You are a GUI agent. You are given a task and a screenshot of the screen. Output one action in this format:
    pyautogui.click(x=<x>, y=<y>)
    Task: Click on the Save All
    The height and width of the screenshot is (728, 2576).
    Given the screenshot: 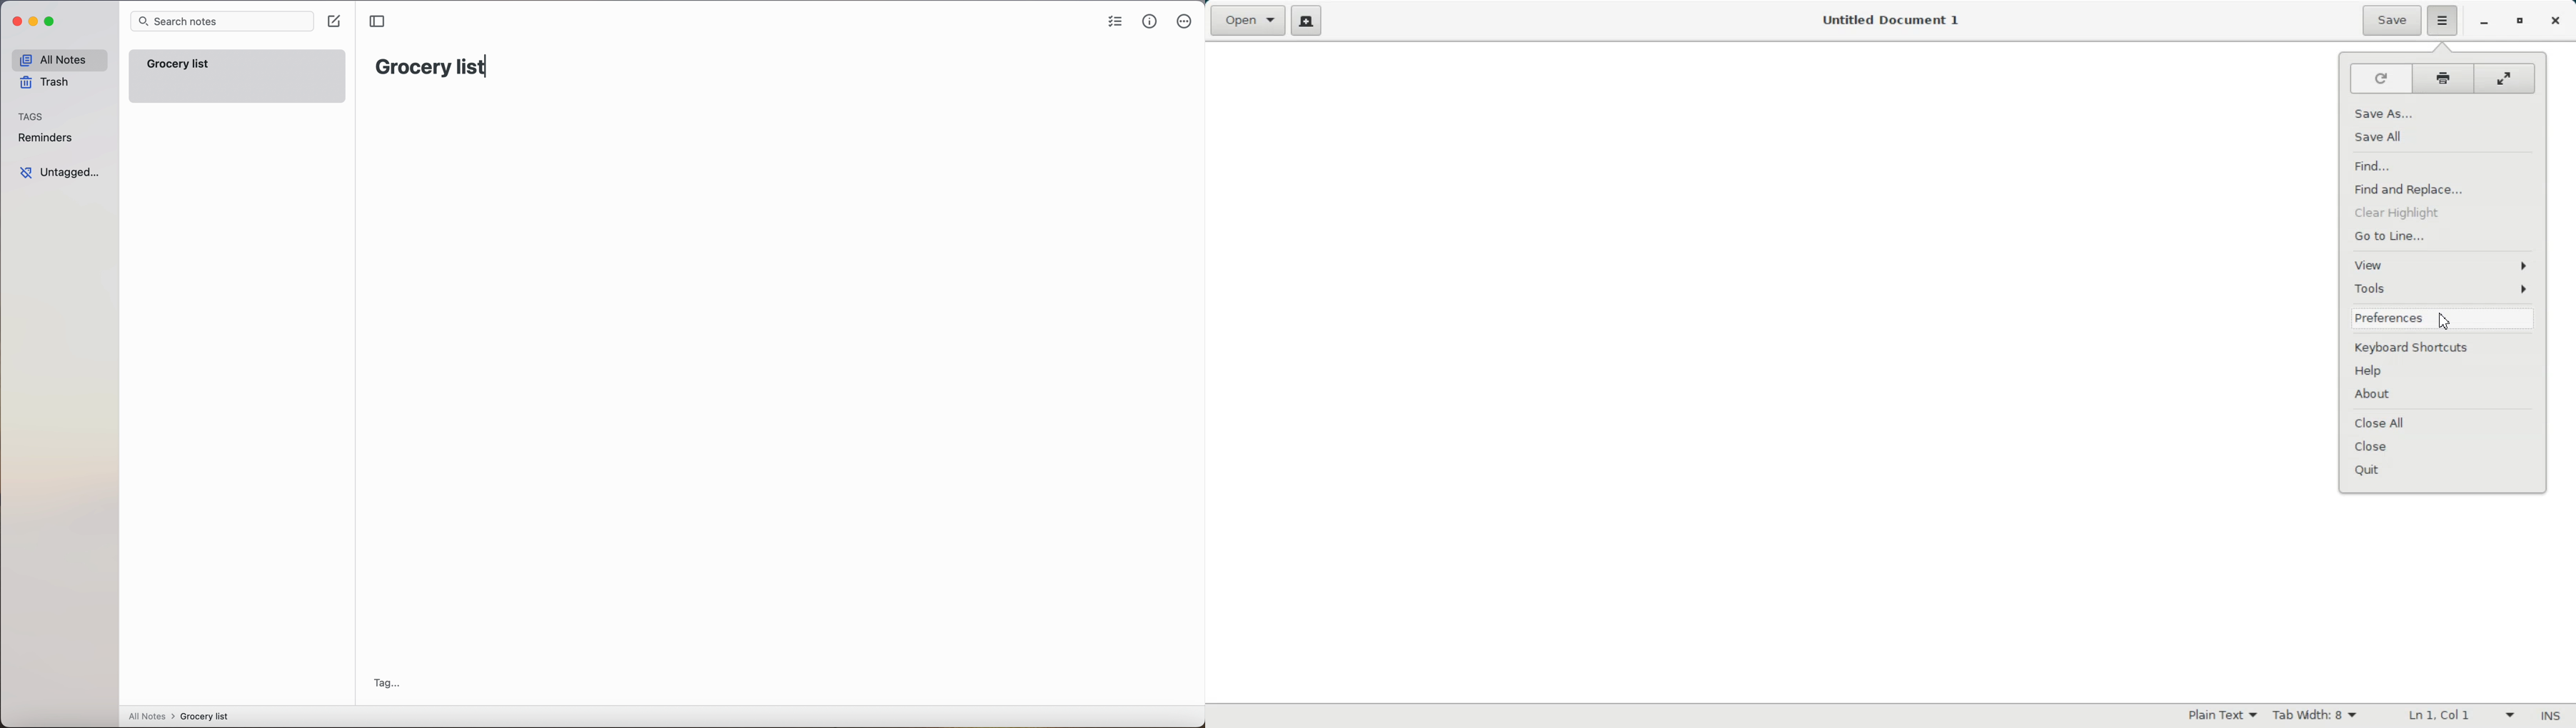 What is the action you would take?
    pyautogui.click(x=2443, y=136)
    